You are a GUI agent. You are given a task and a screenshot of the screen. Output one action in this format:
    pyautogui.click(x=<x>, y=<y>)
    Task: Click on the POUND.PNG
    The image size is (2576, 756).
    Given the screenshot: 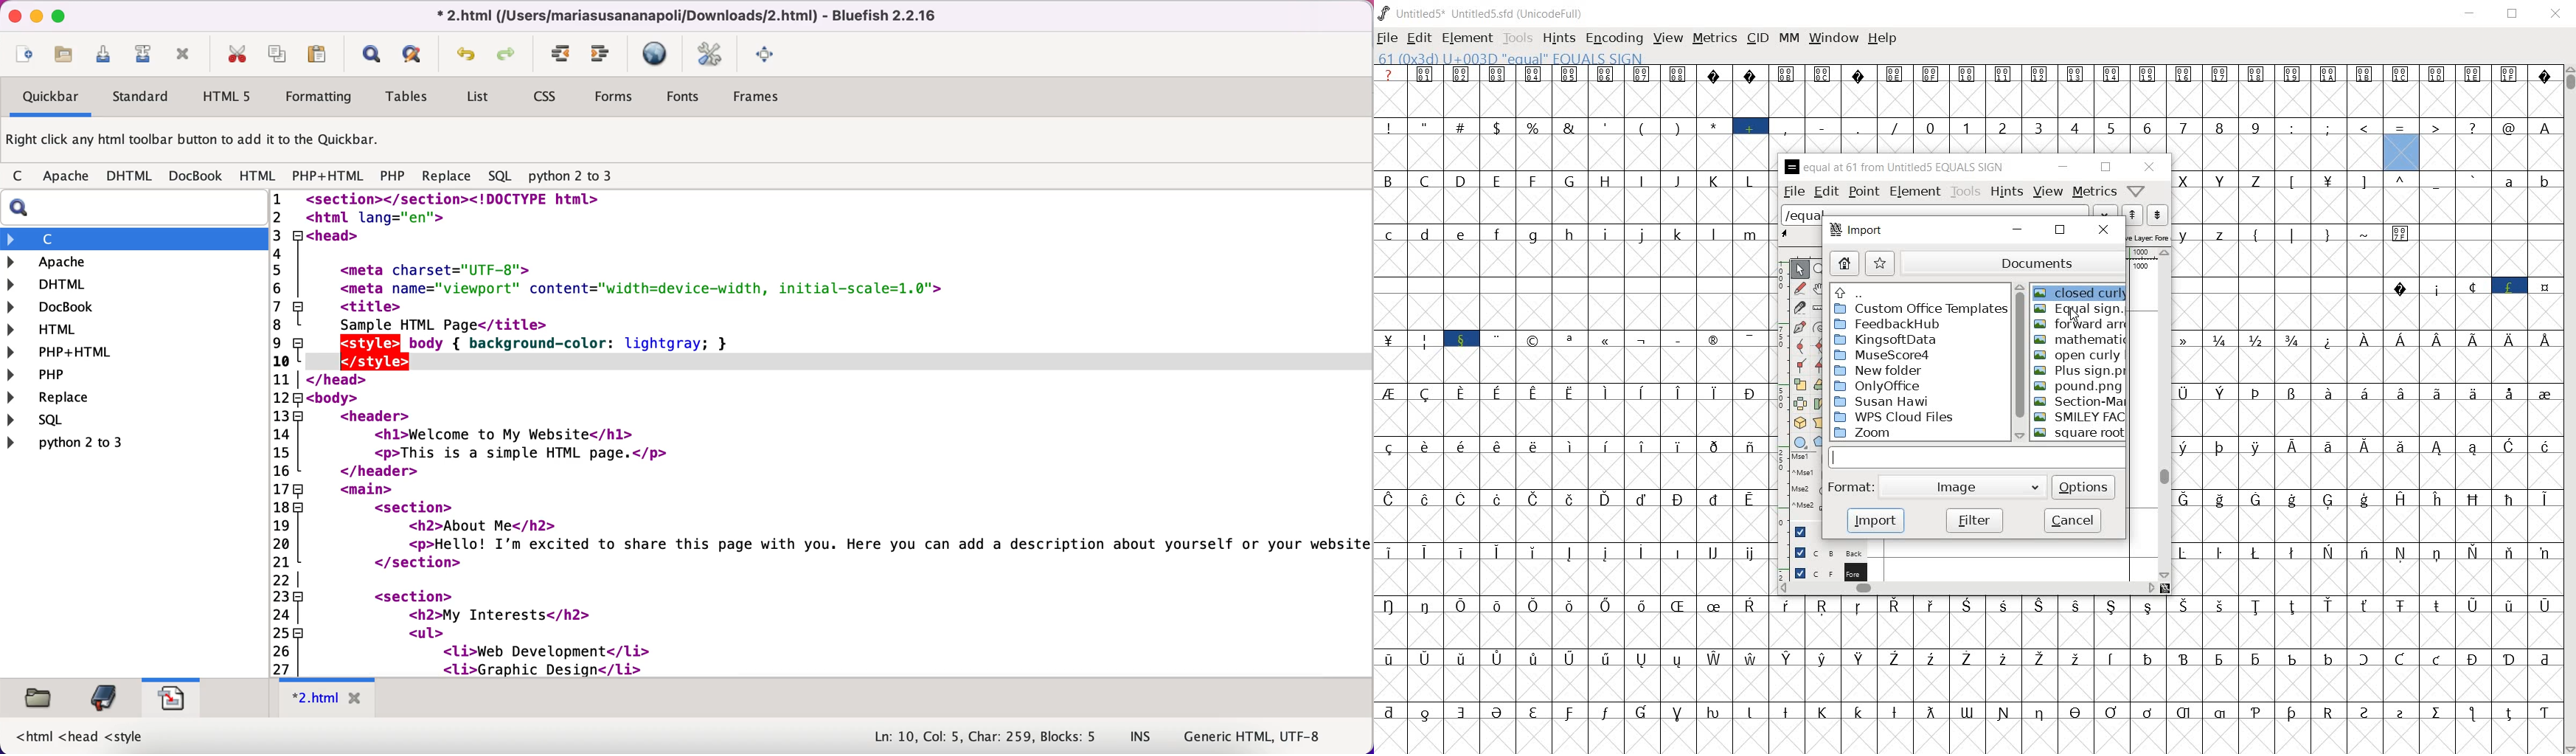 What is the action you would take?
    pyautogui.click(x=2078, y=386)
    